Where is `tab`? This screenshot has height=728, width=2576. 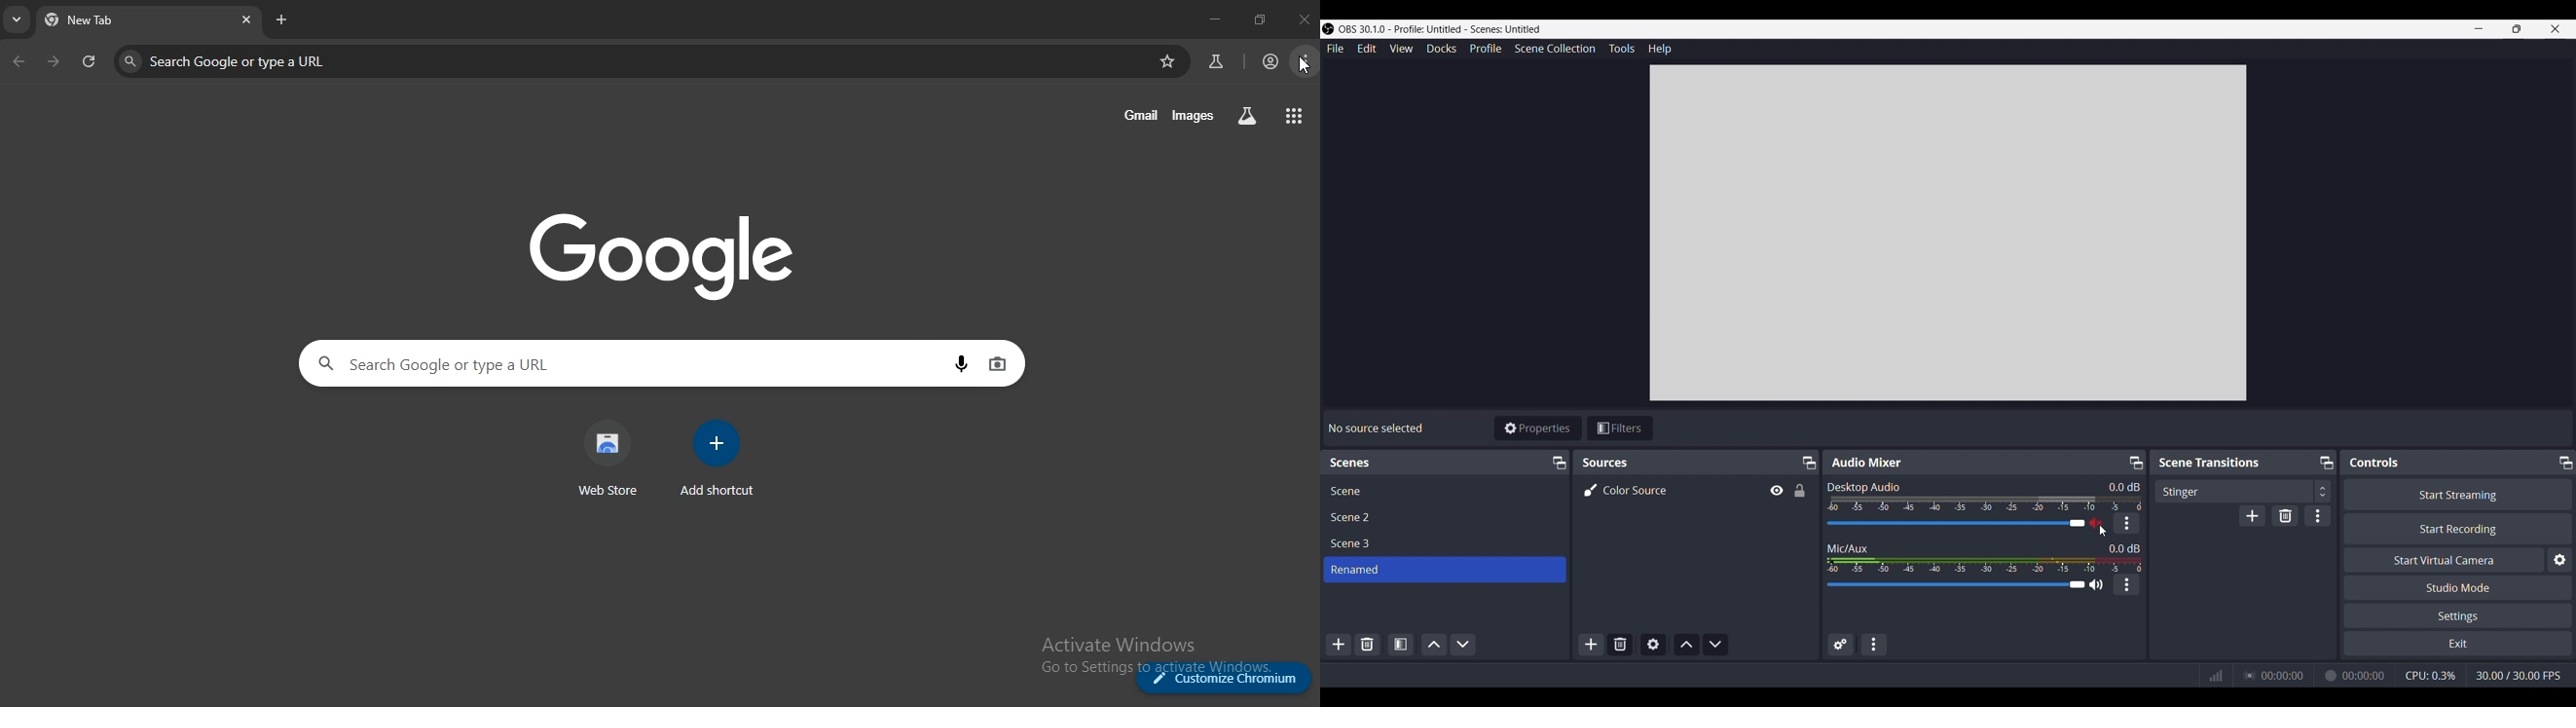
tab is located at coordinates (110, 22).